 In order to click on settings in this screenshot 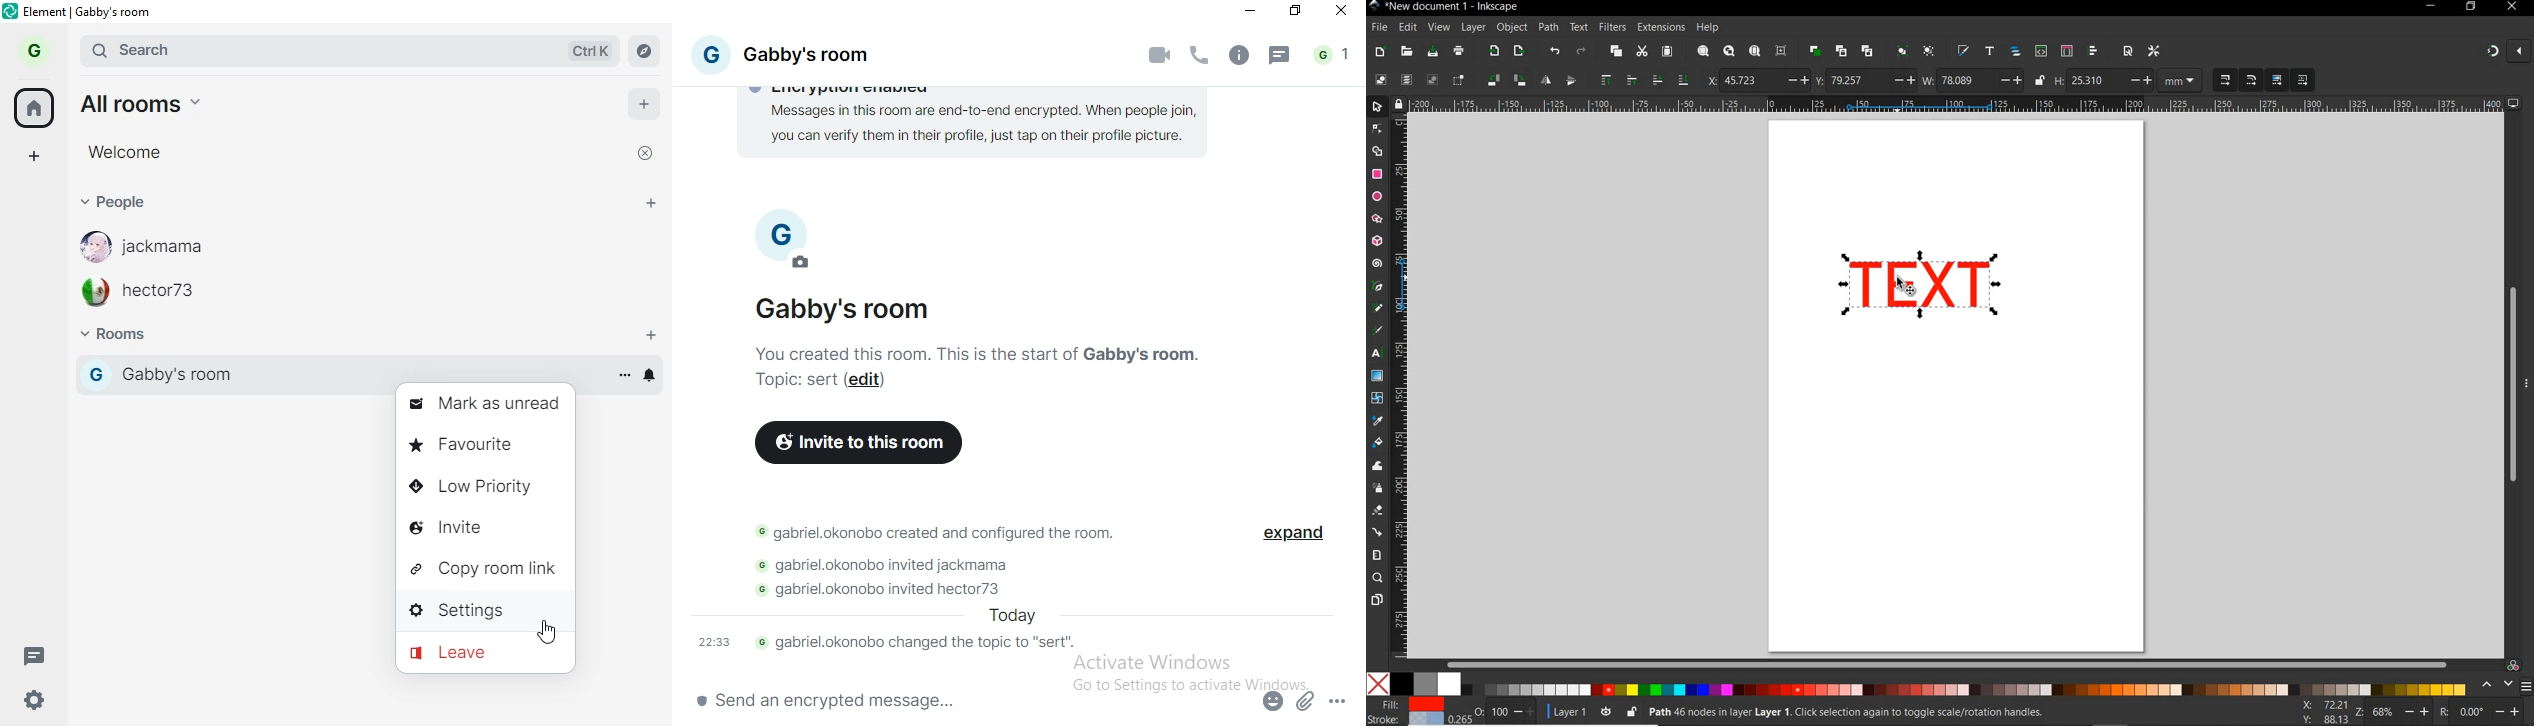, I will do `click(479, 608)`.